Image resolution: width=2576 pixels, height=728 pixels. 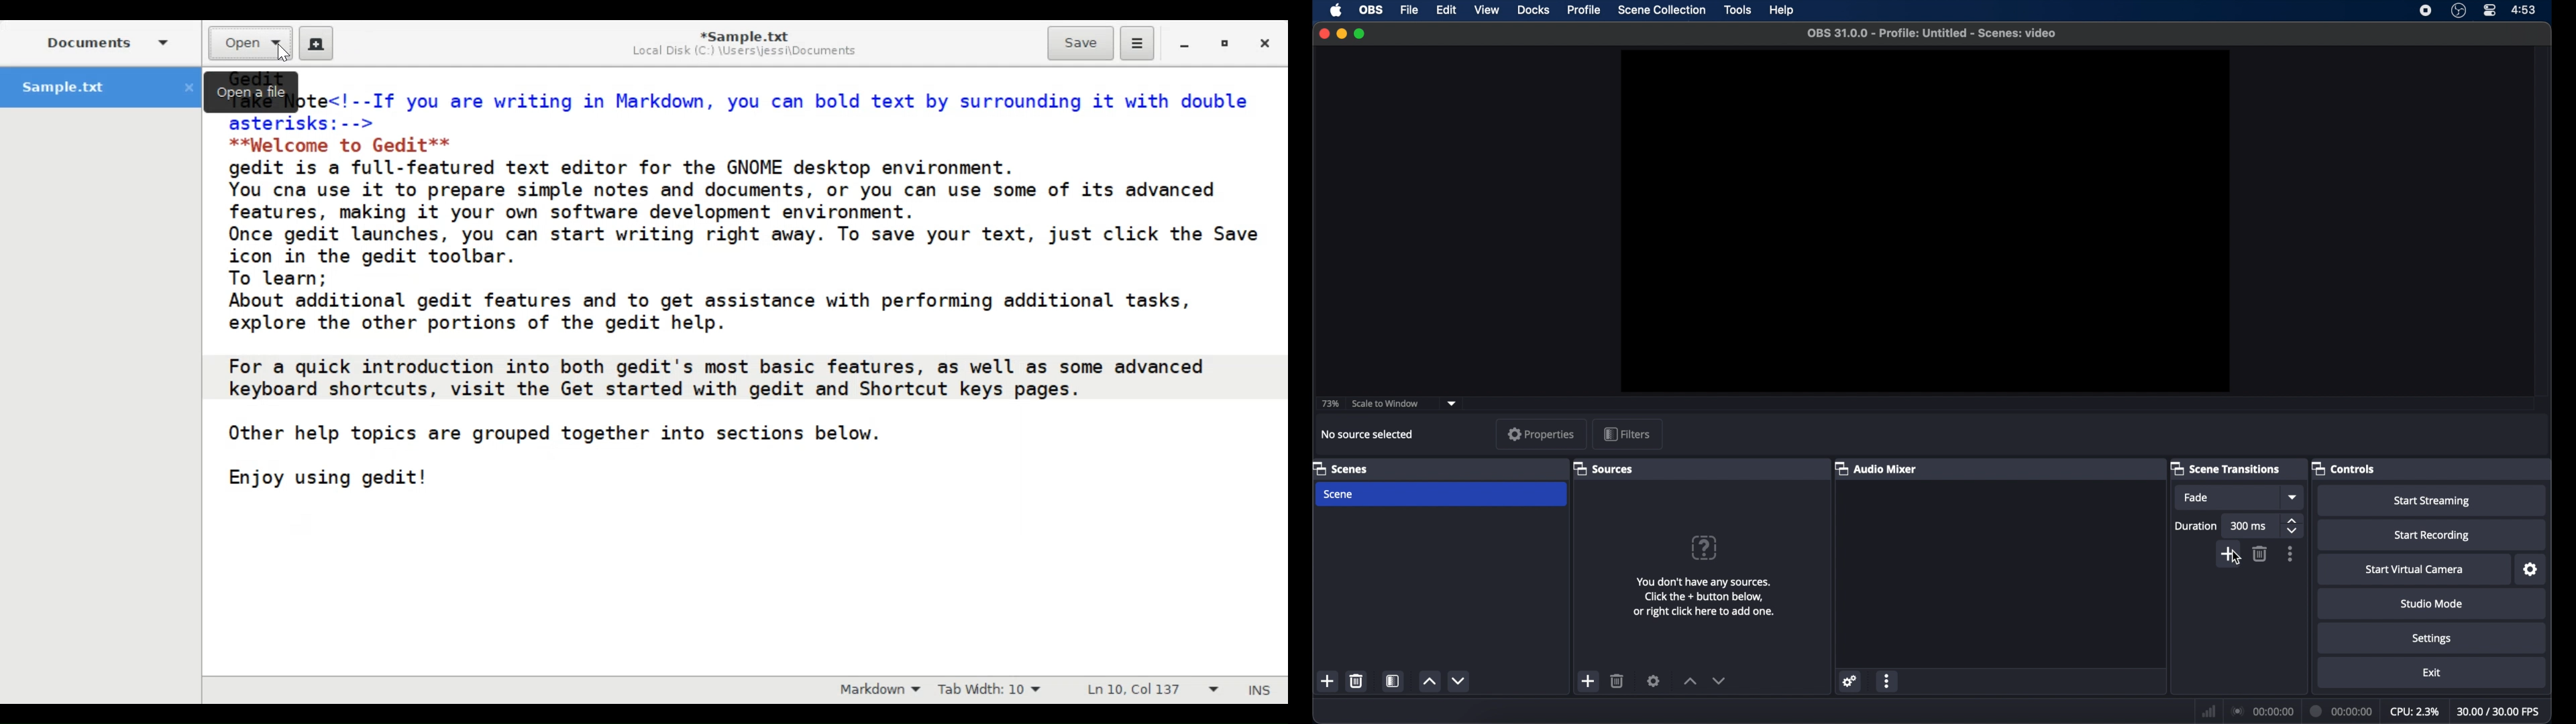 What do you see at coordinates (2261, 711) in the screenshot?
I see `connection` at bounding box center [2261, 711].